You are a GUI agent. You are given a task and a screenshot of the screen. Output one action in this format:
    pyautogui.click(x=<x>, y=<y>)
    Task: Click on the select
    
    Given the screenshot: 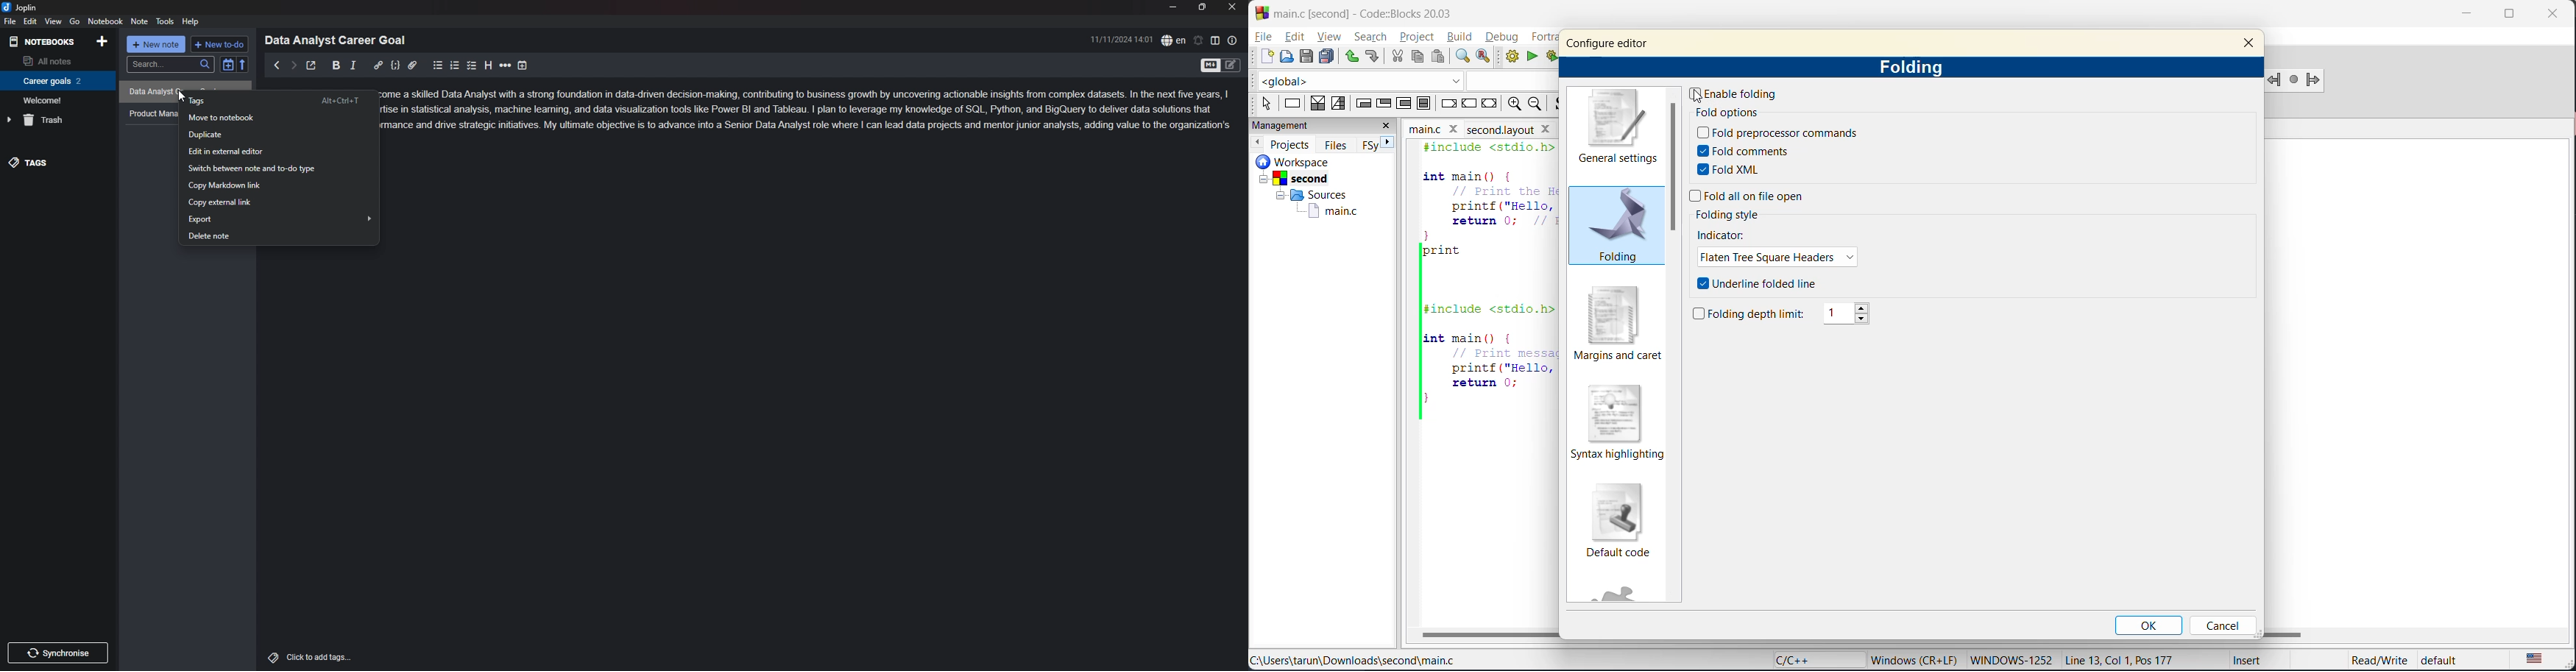 What is the action you would take?
    pyautogui.click(x=1262, y=102)
    